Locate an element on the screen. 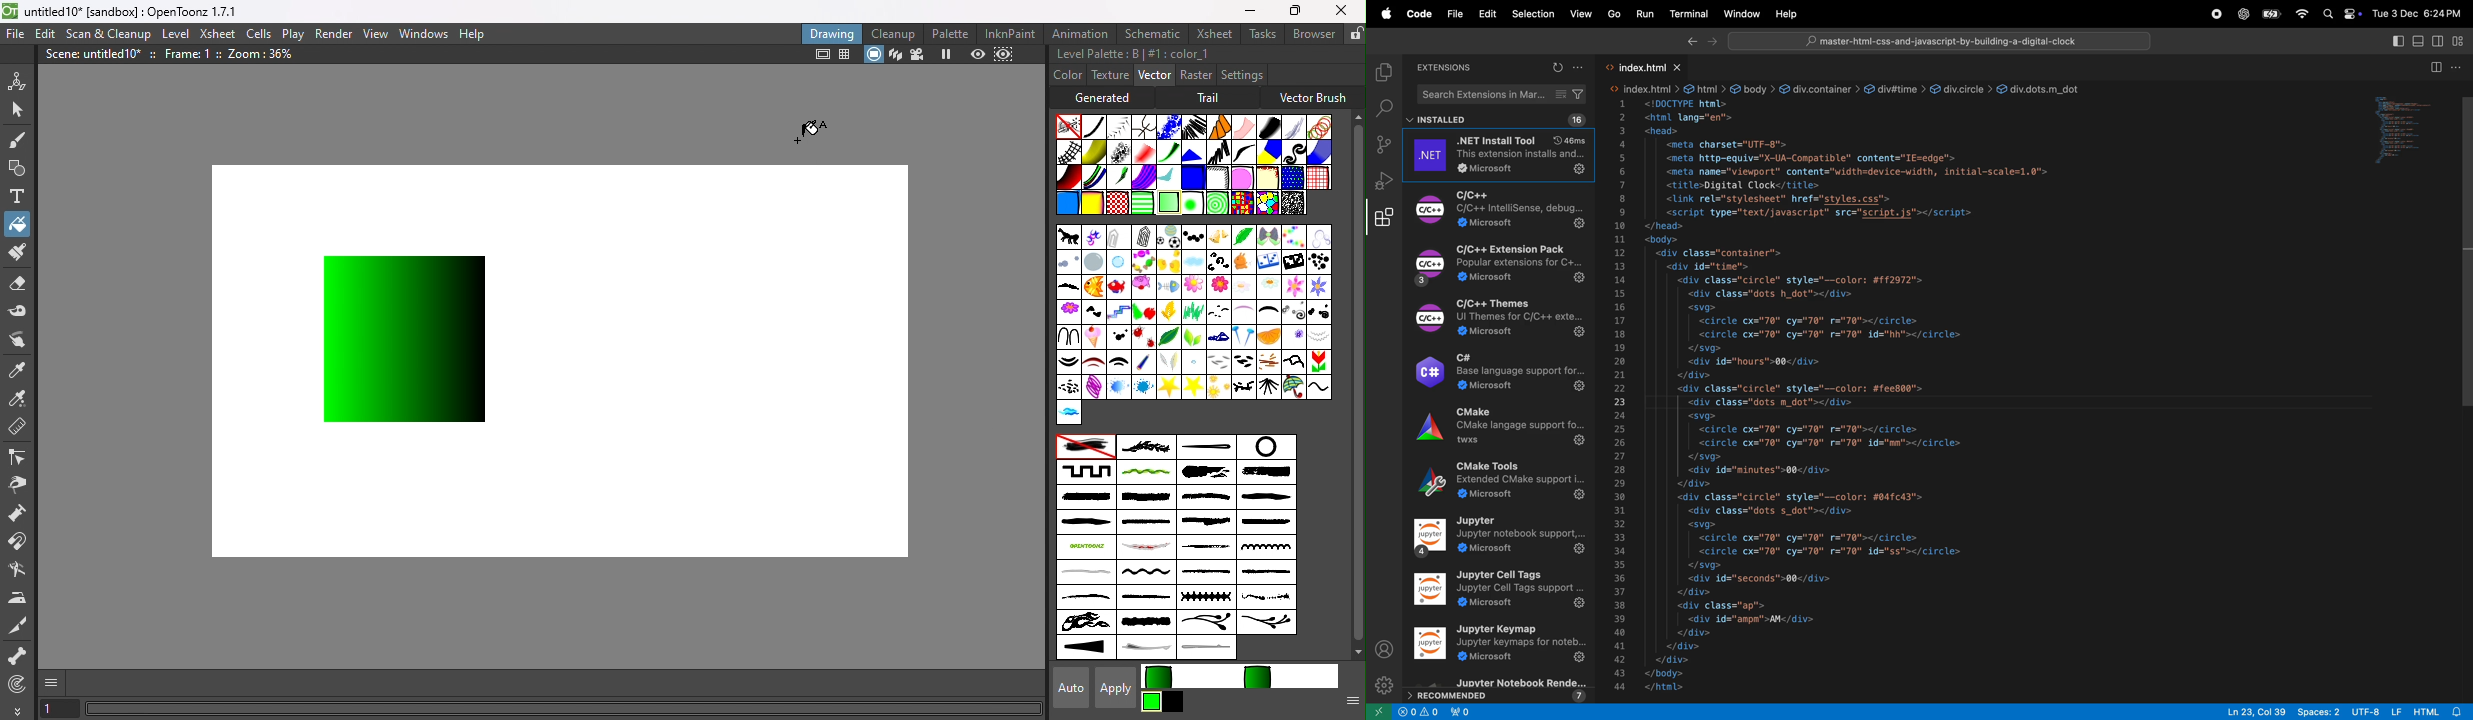 This screenshot has width=2492, height=728. Chessboard is located at coordinates (1118, 203).